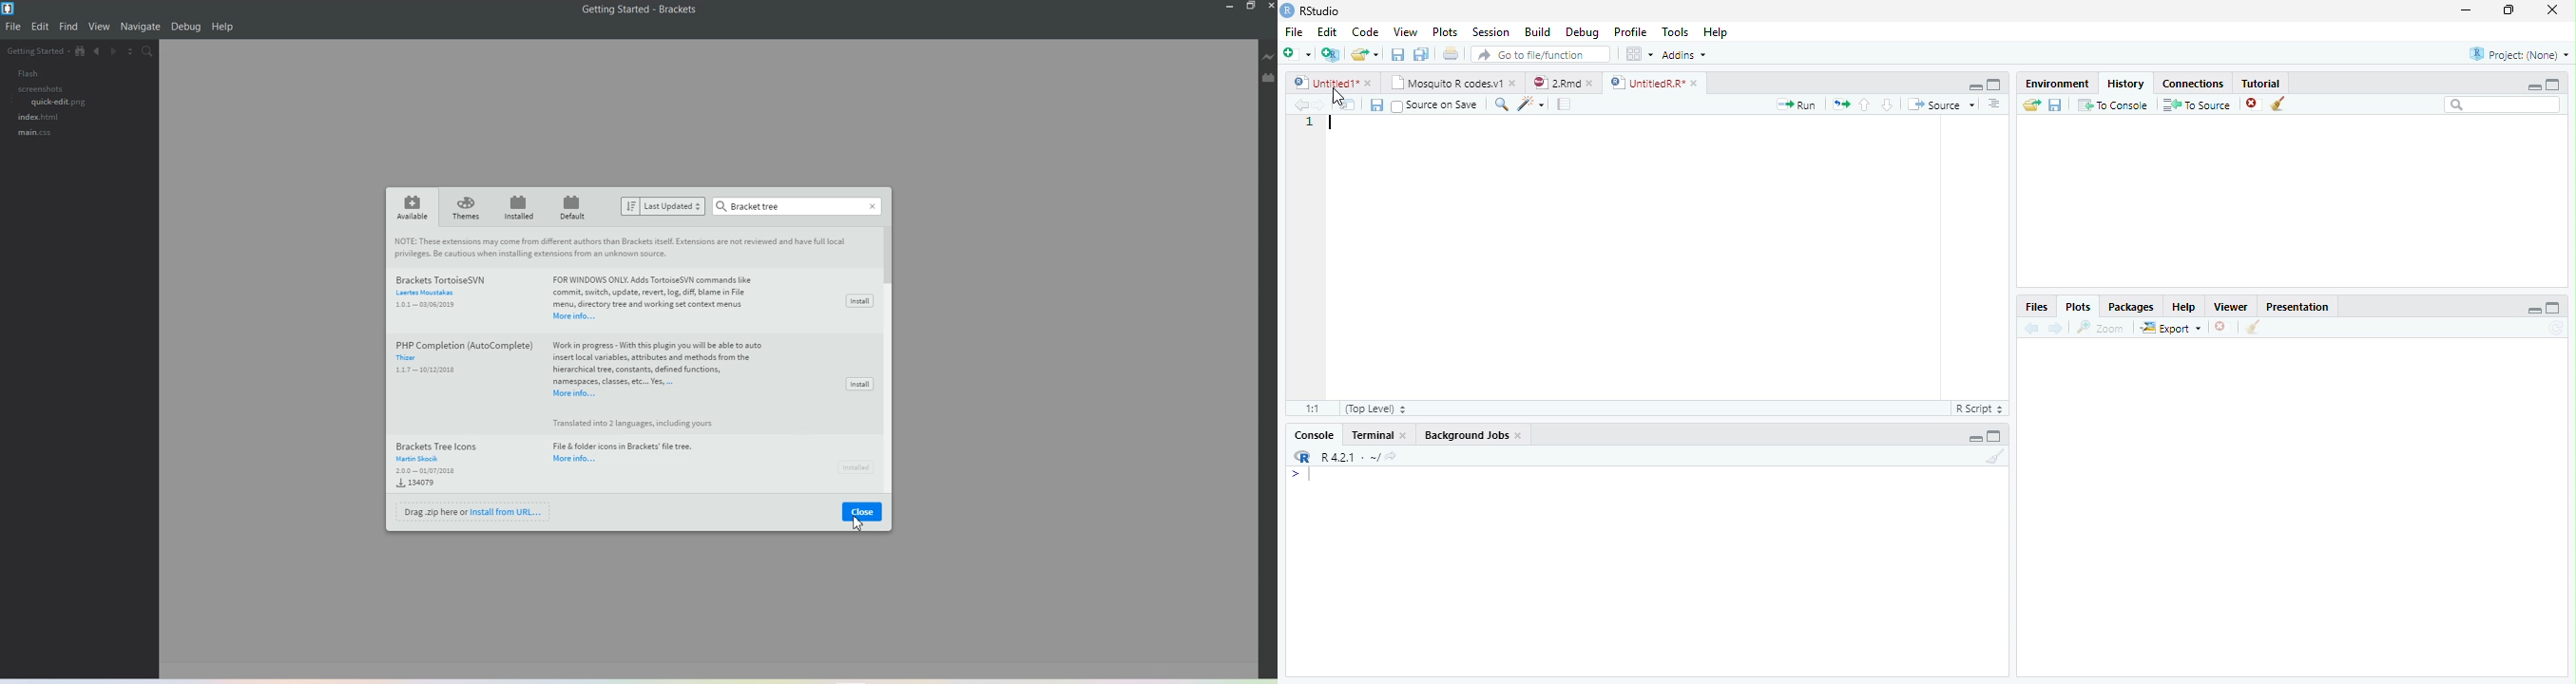 Image resolution: width=2576 pixels, height=700 pixels. I want to click on Show in new window, so click(1348, 104).